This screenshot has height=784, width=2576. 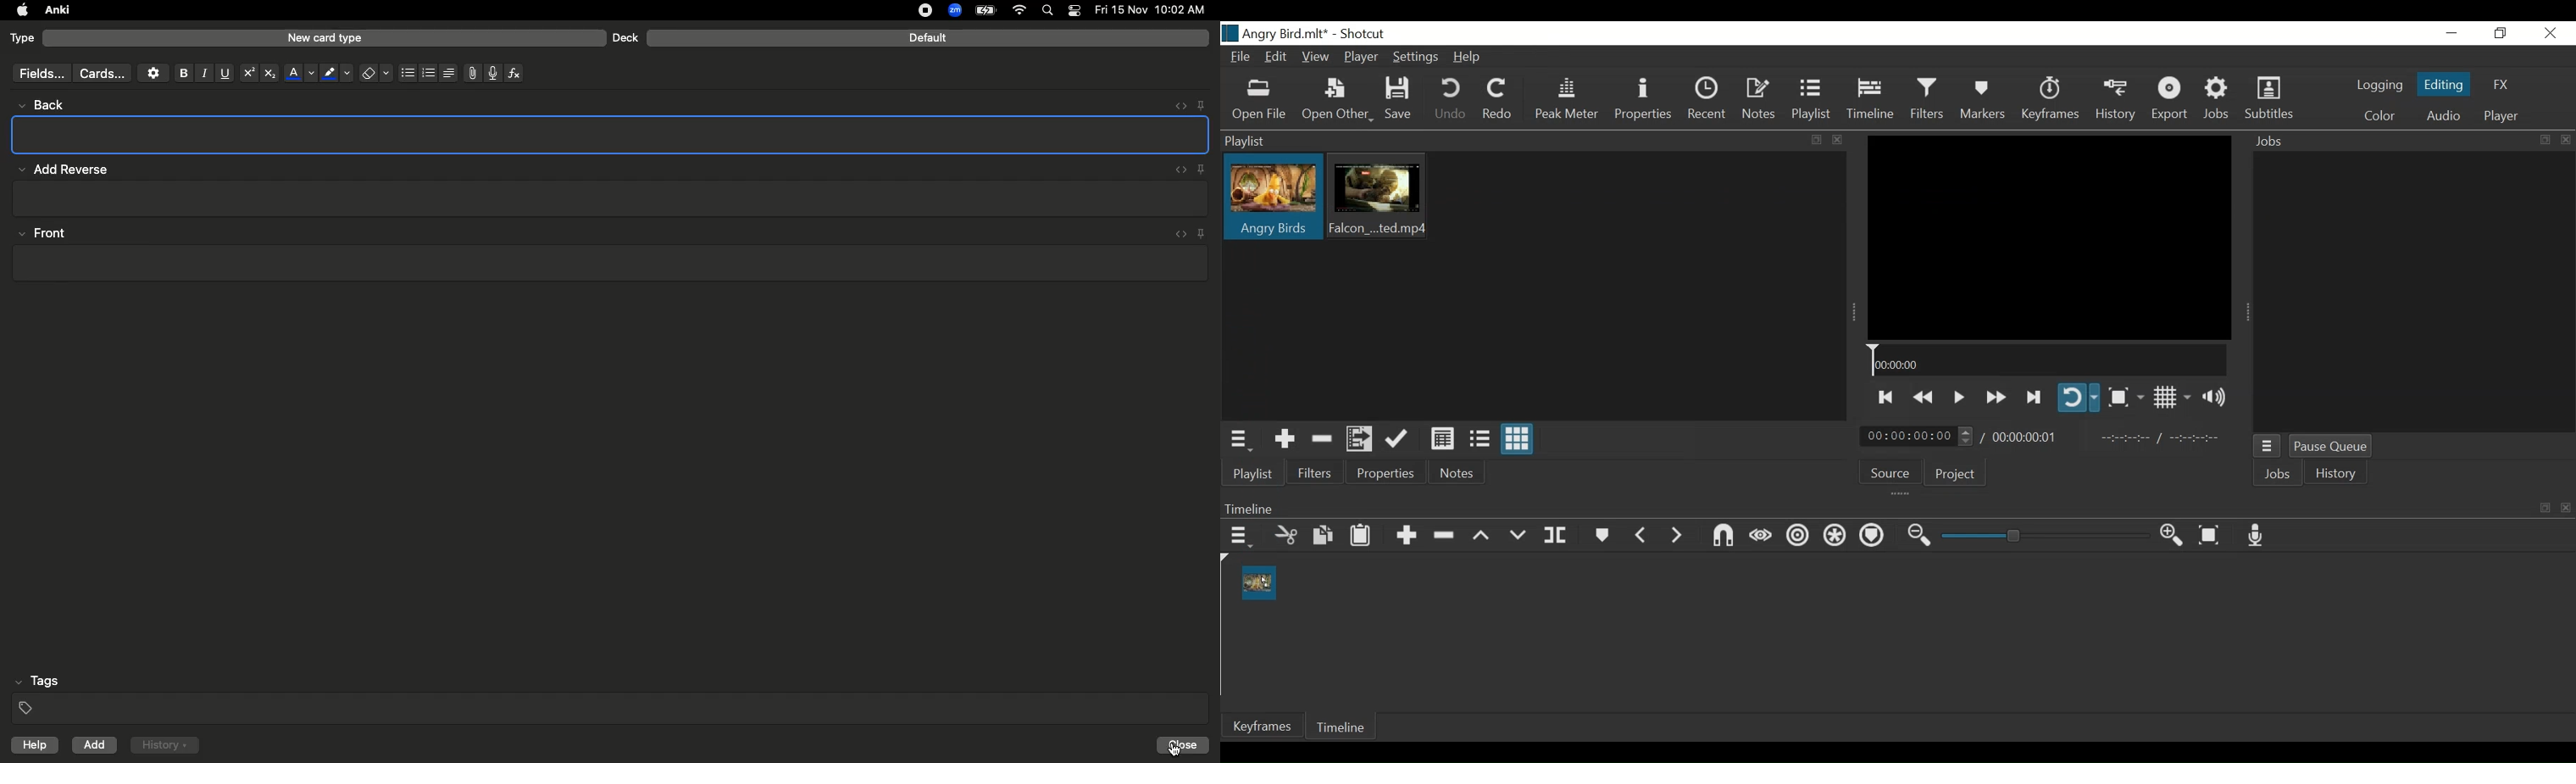 What do you see at coordinates (1403, 101) in the screenshot?
I see `Save` at bounding box center [1403, 101].